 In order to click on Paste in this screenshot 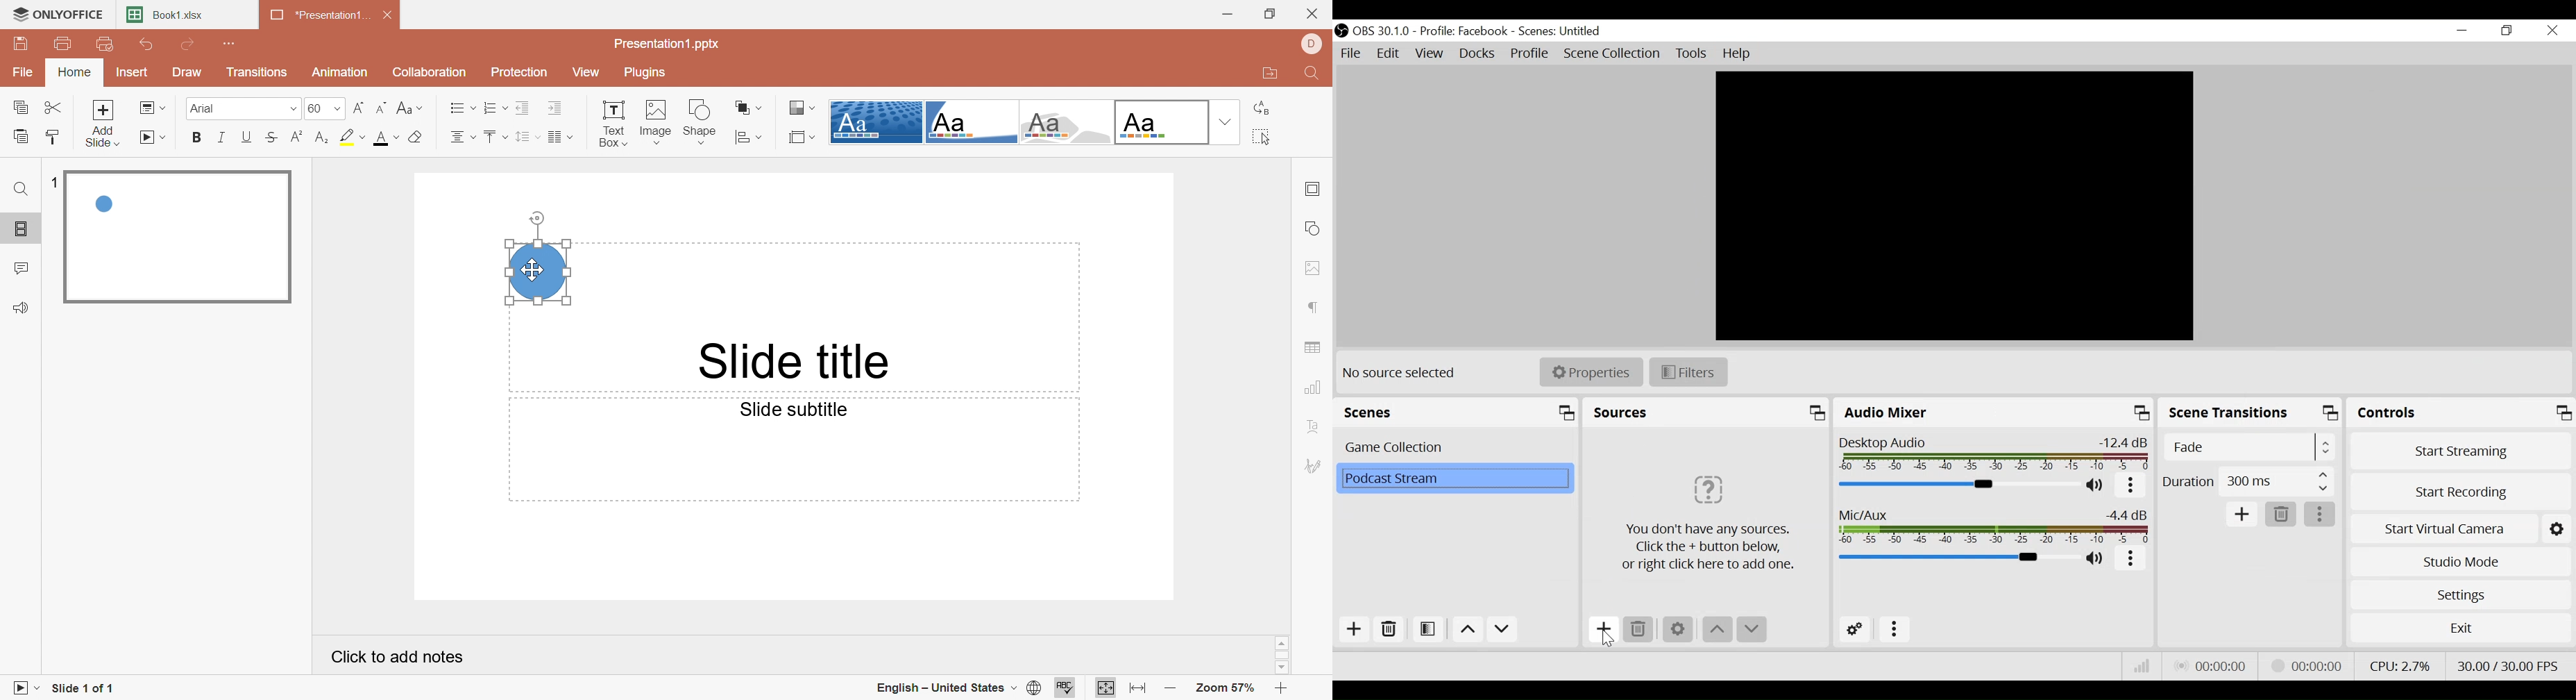, I will do `click(21, 135)`.